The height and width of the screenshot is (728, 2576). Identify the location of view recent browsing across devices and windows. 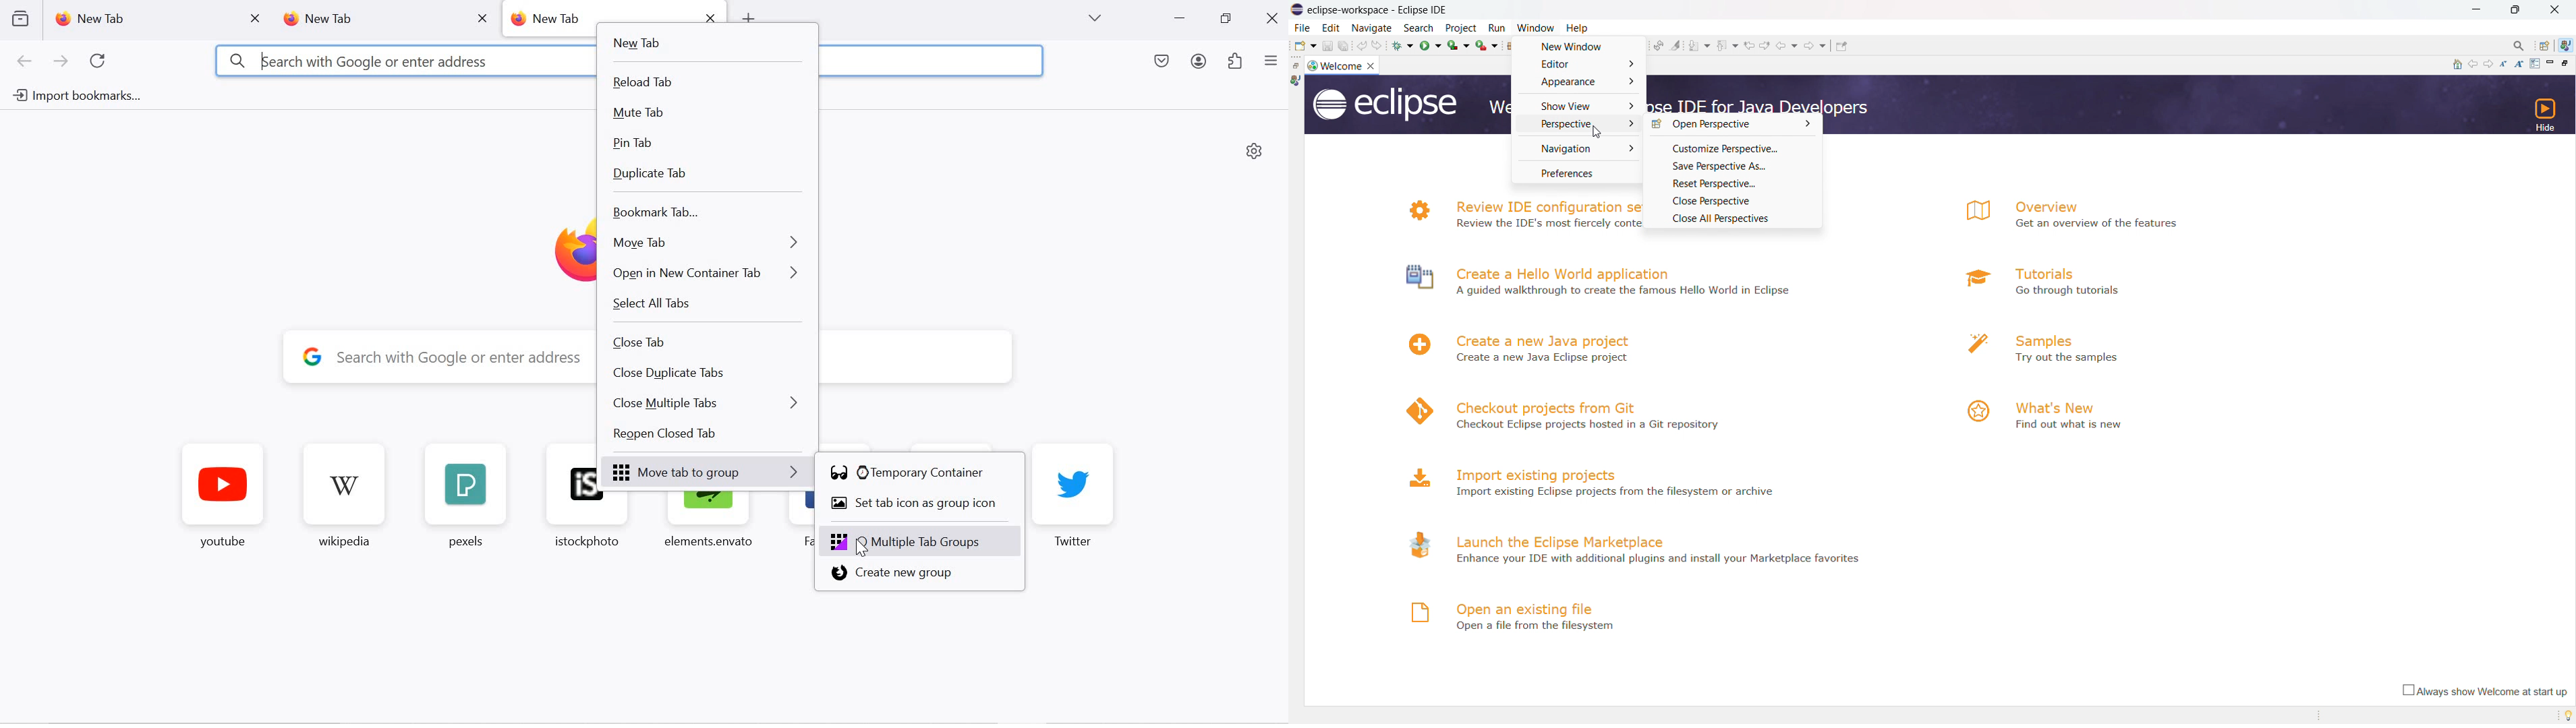
(20, 18).